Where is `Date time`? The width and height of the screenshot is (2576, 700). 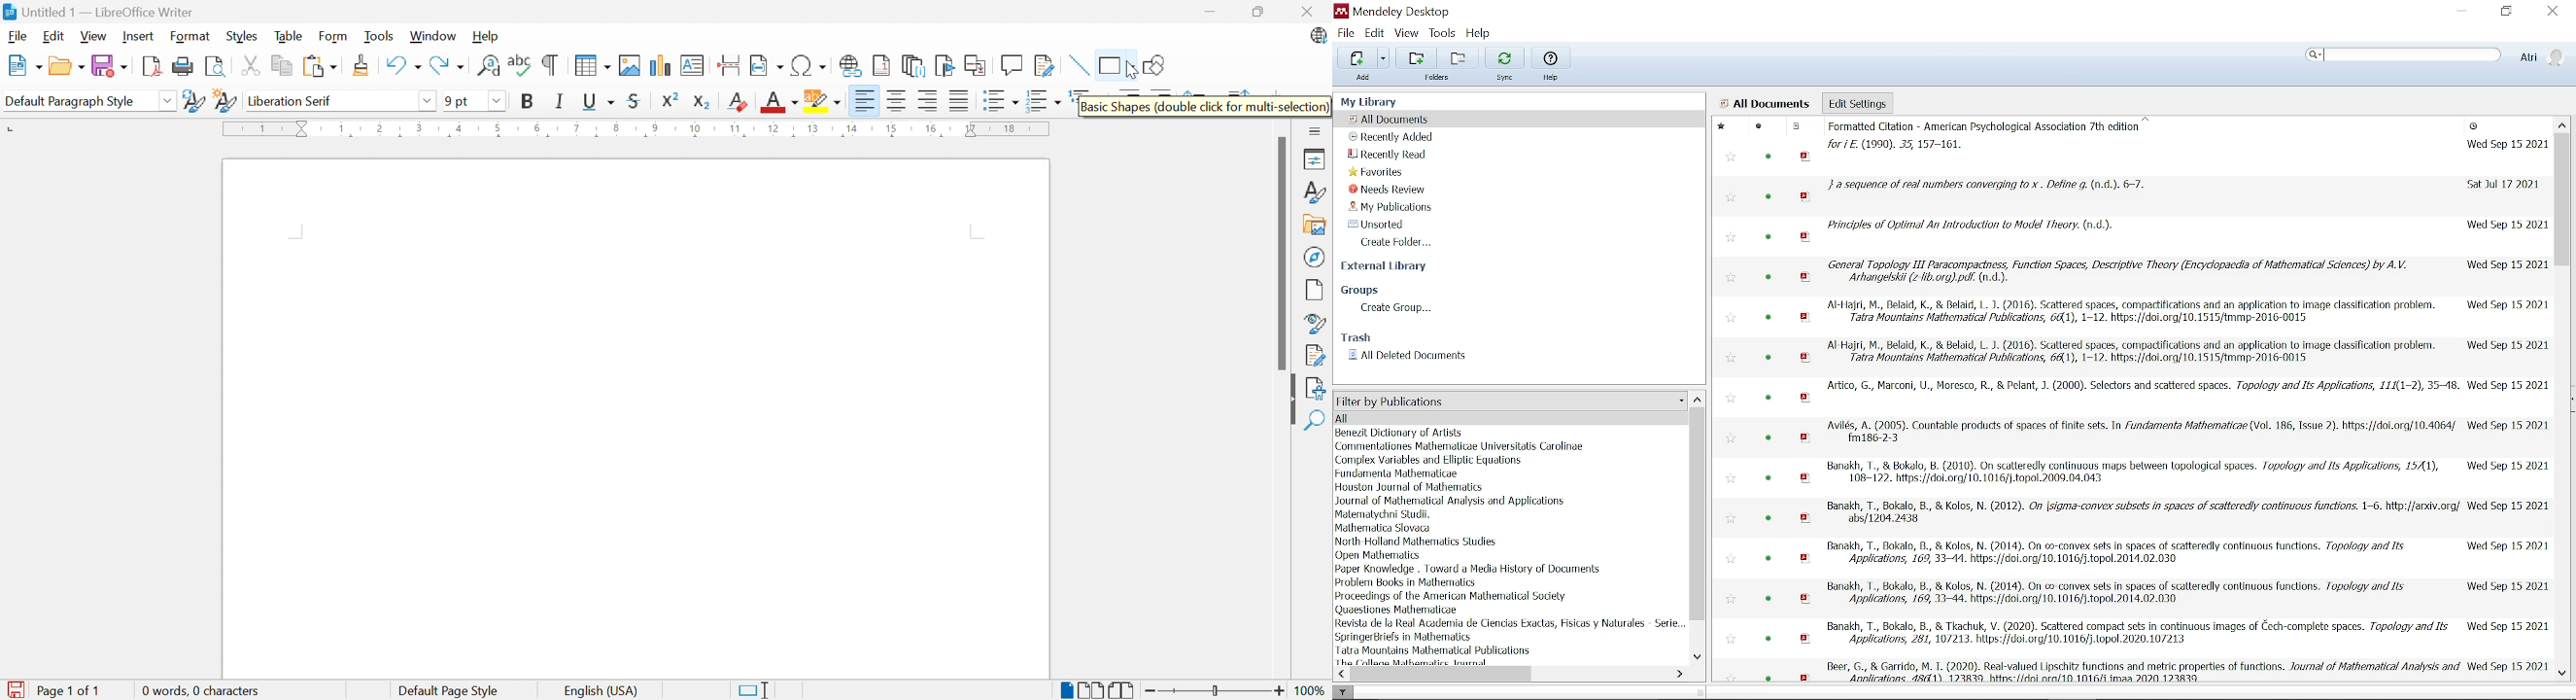 Date time is located at coordinates (2504, 144).